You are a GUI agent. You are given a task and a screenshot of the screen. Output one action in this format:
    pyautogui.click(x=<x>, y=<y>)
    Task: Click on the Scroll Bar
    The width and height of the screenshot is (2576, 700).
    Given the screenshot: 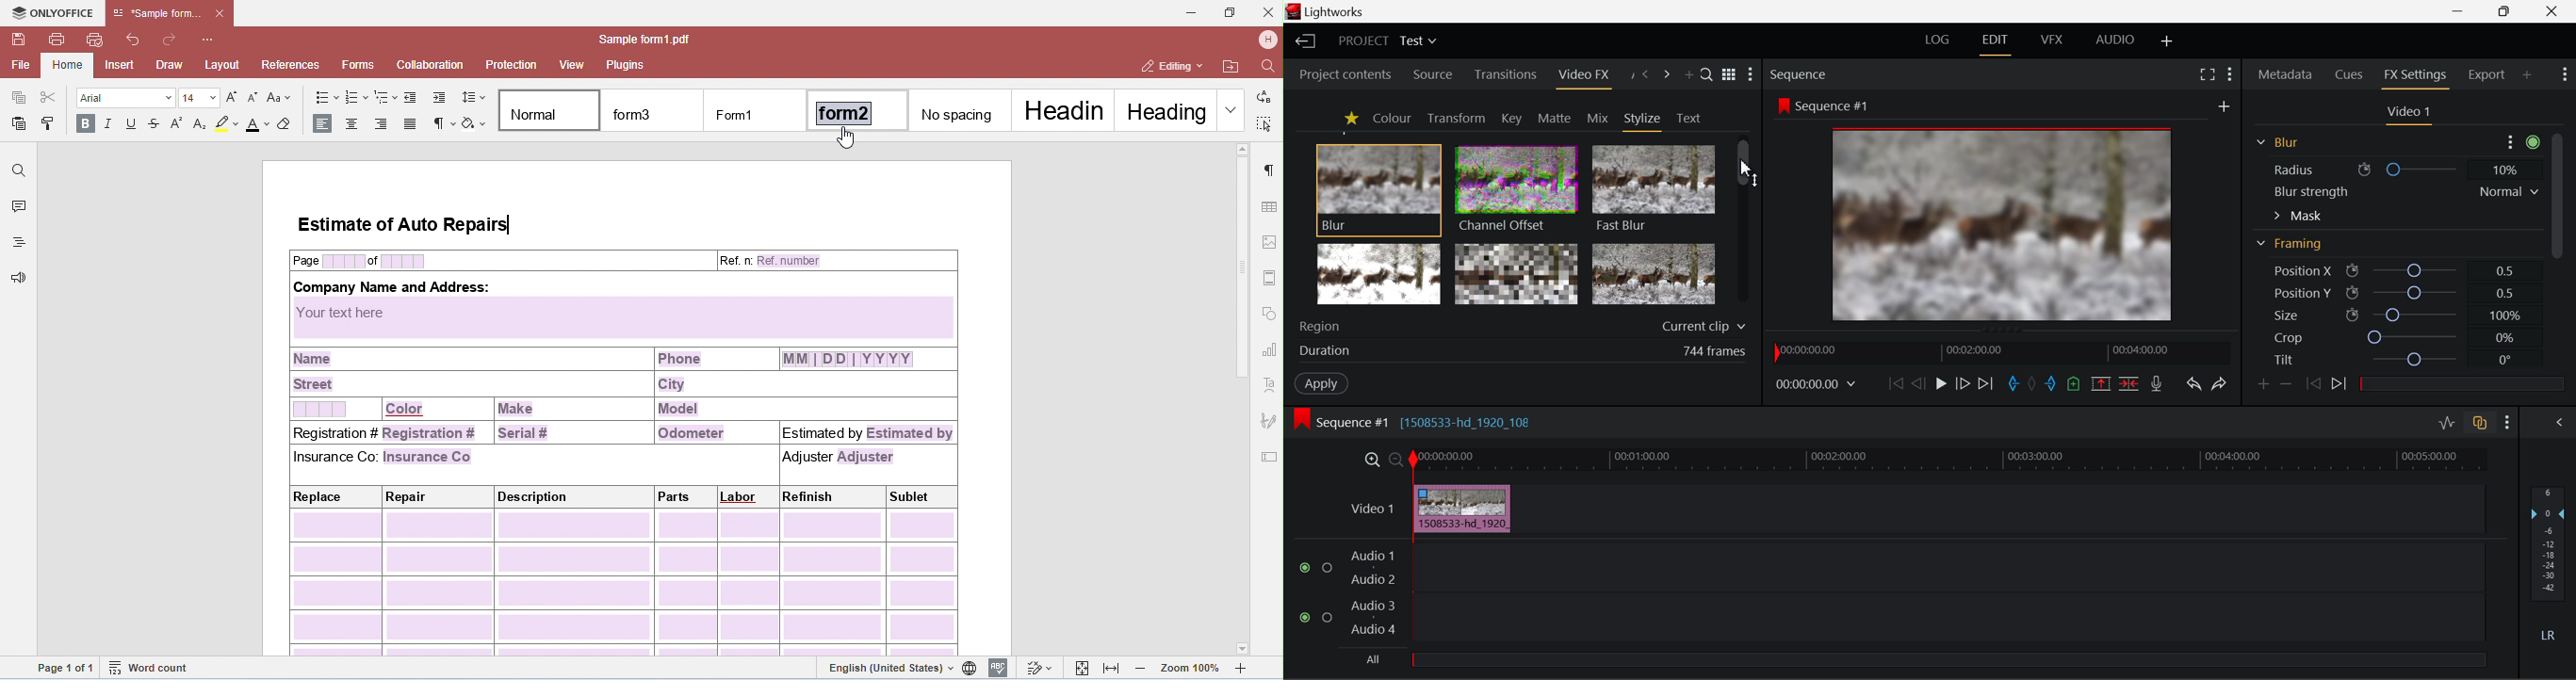 What is the action you would take?
    pyautogui.click(x=2556, y=213)
    